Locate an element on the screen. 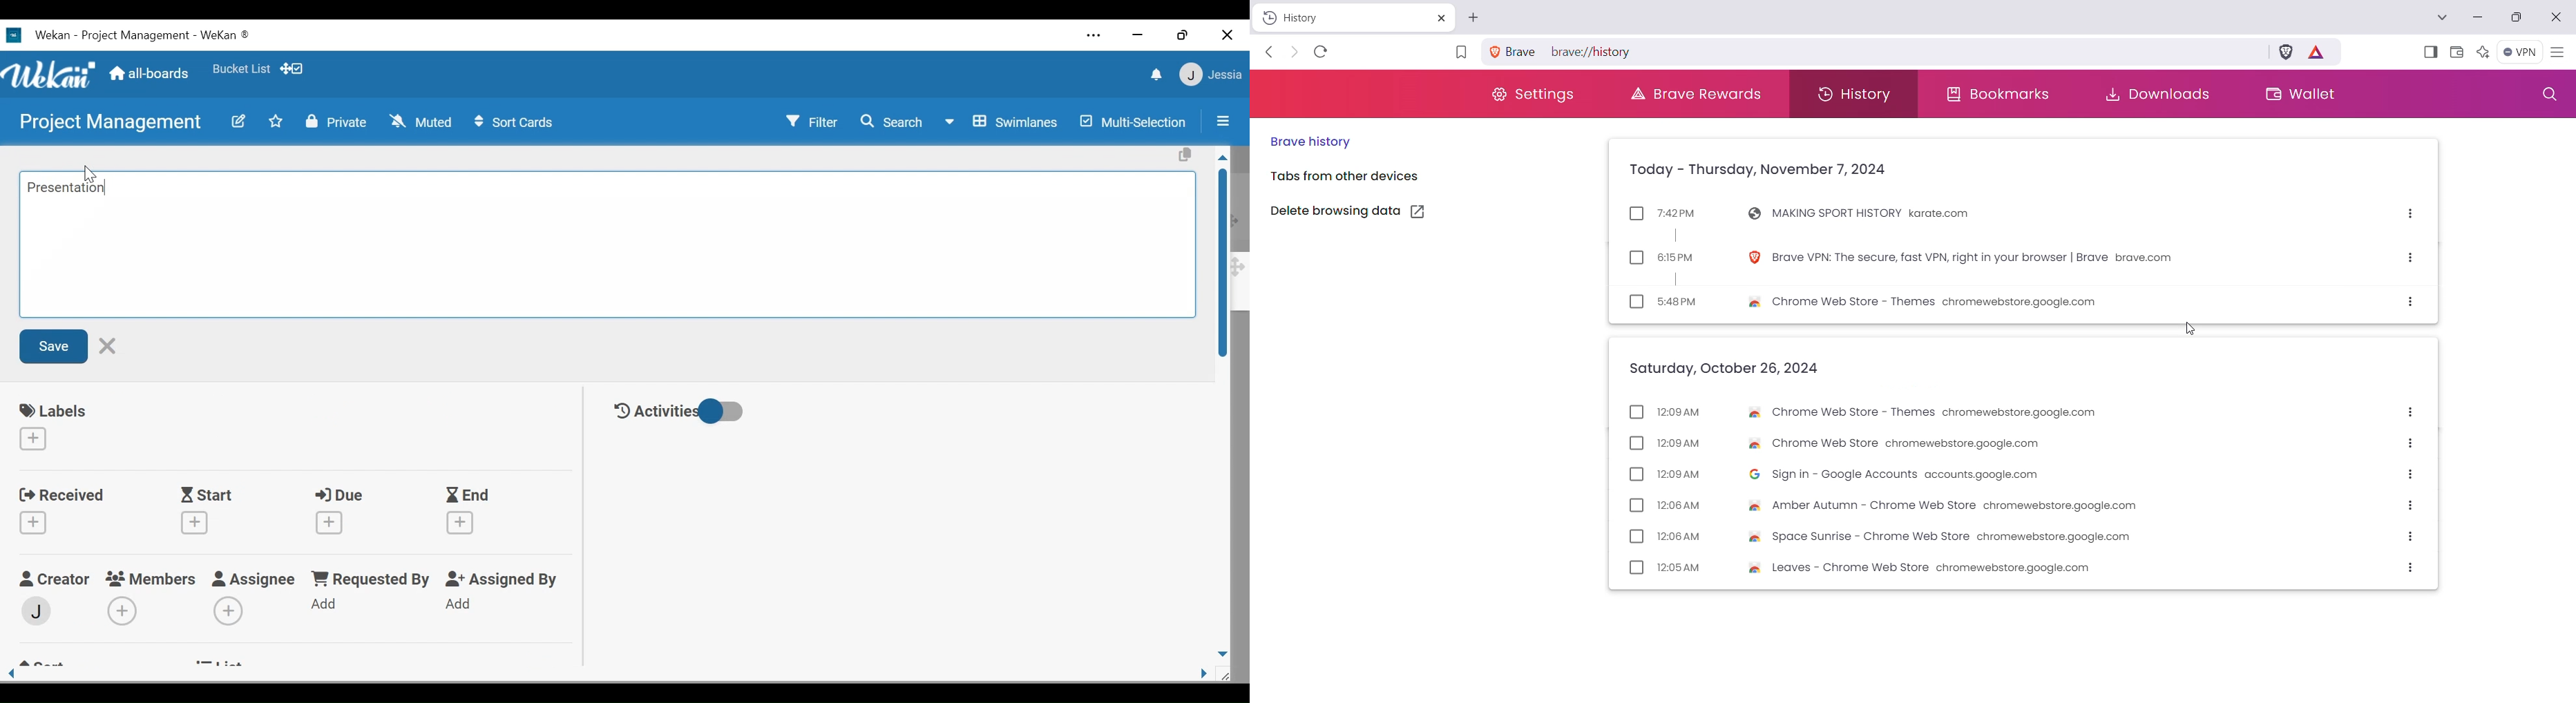  Amber Autumn - Chrome Web Store chromewebstore.google.com is located at coordinates (1971, 507).